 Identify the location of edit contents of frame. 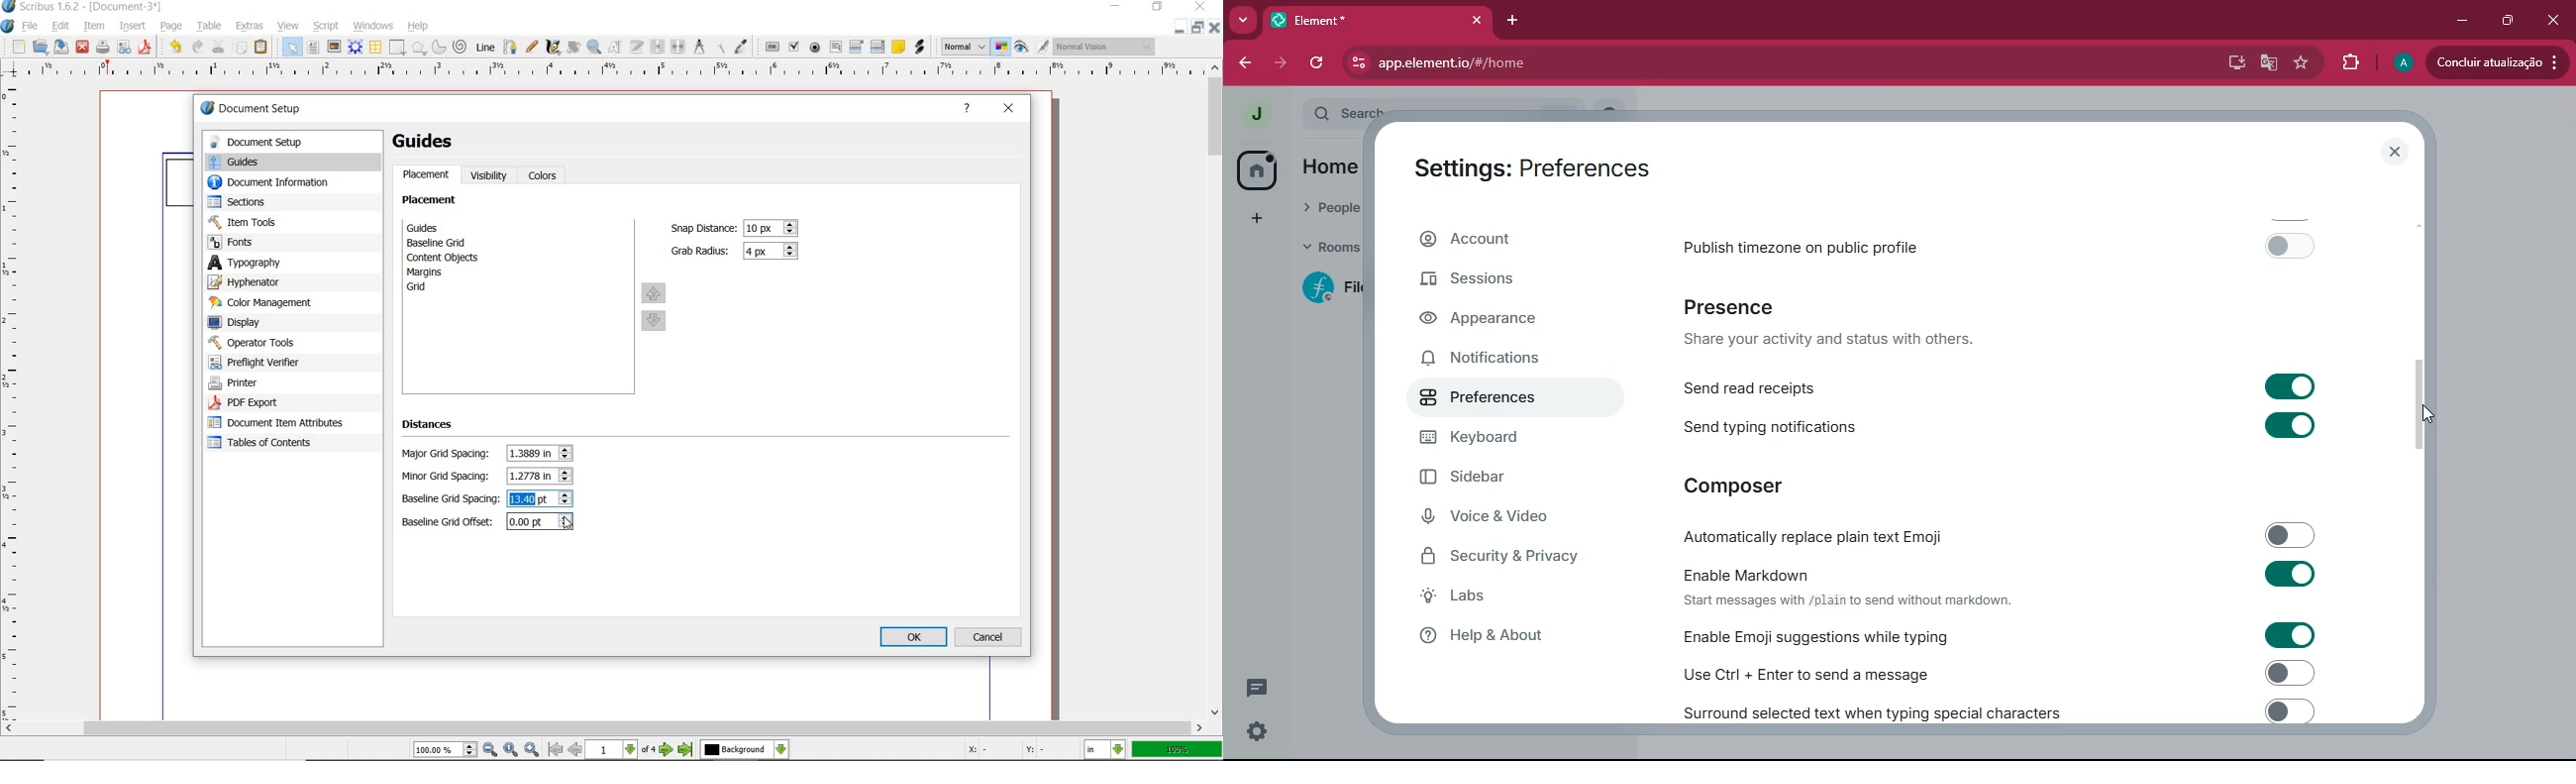
(616, 47).